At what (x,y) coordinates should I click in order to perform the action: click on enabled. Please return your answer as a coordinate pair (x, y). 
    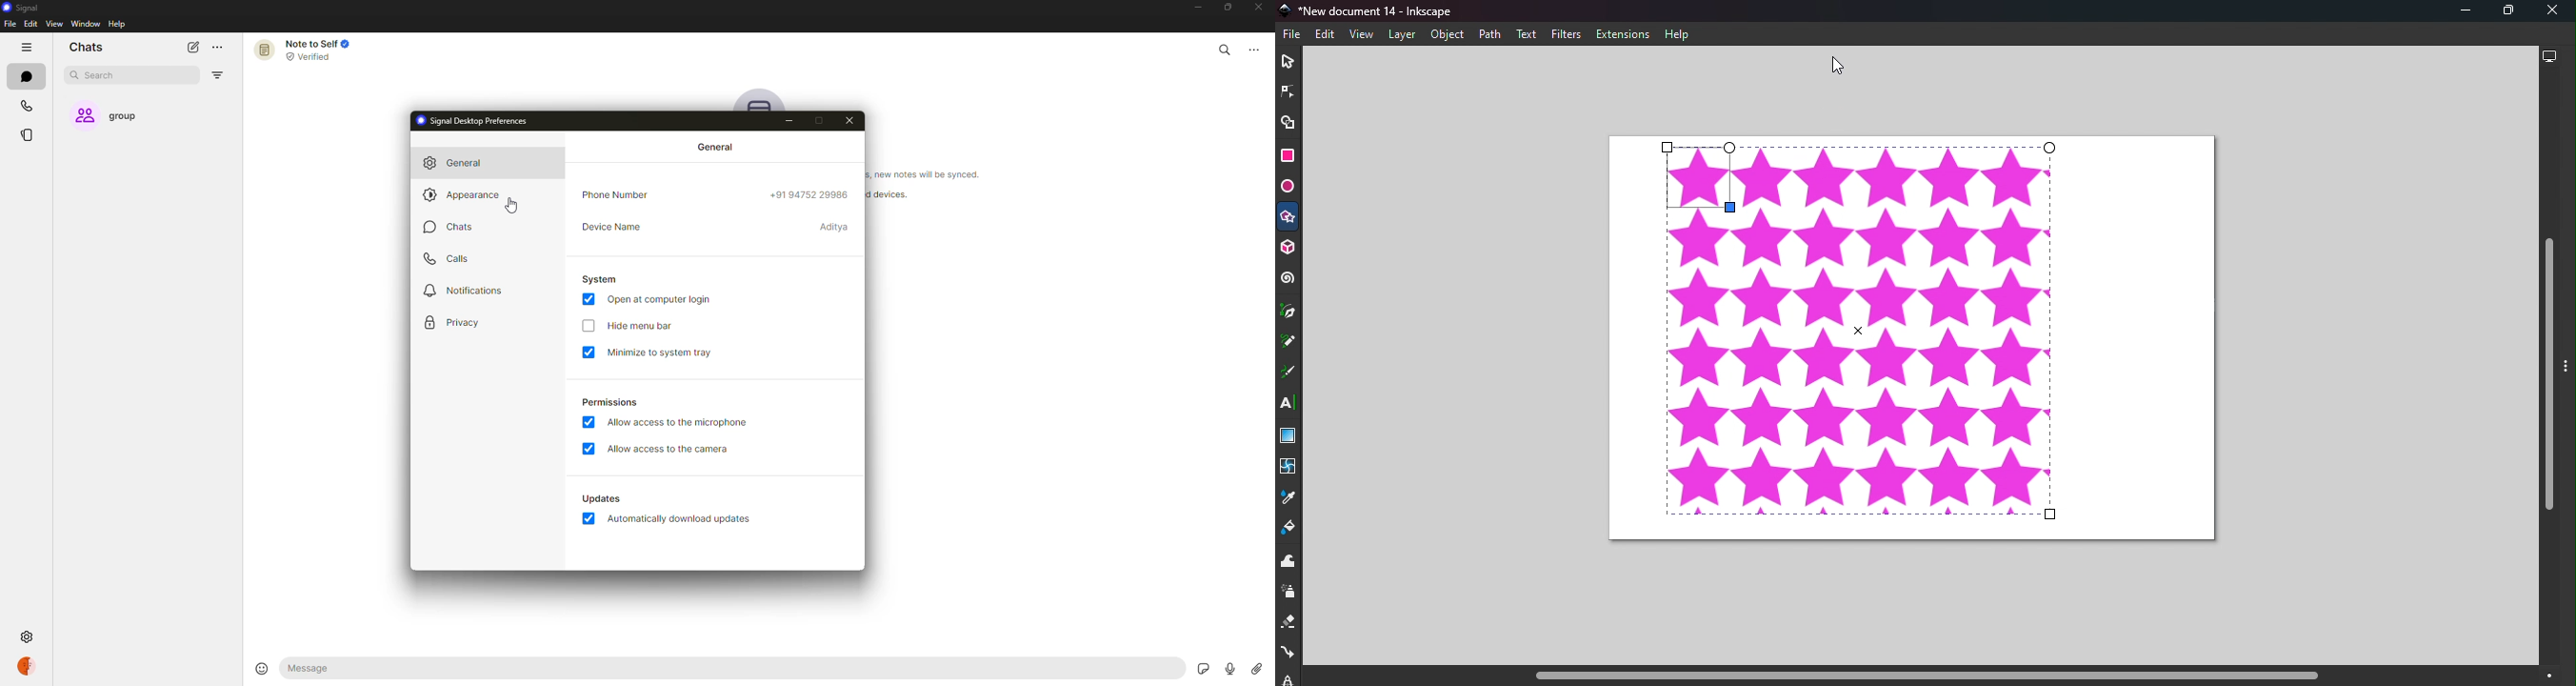
    Looking at the image, I should click on (588, 518).